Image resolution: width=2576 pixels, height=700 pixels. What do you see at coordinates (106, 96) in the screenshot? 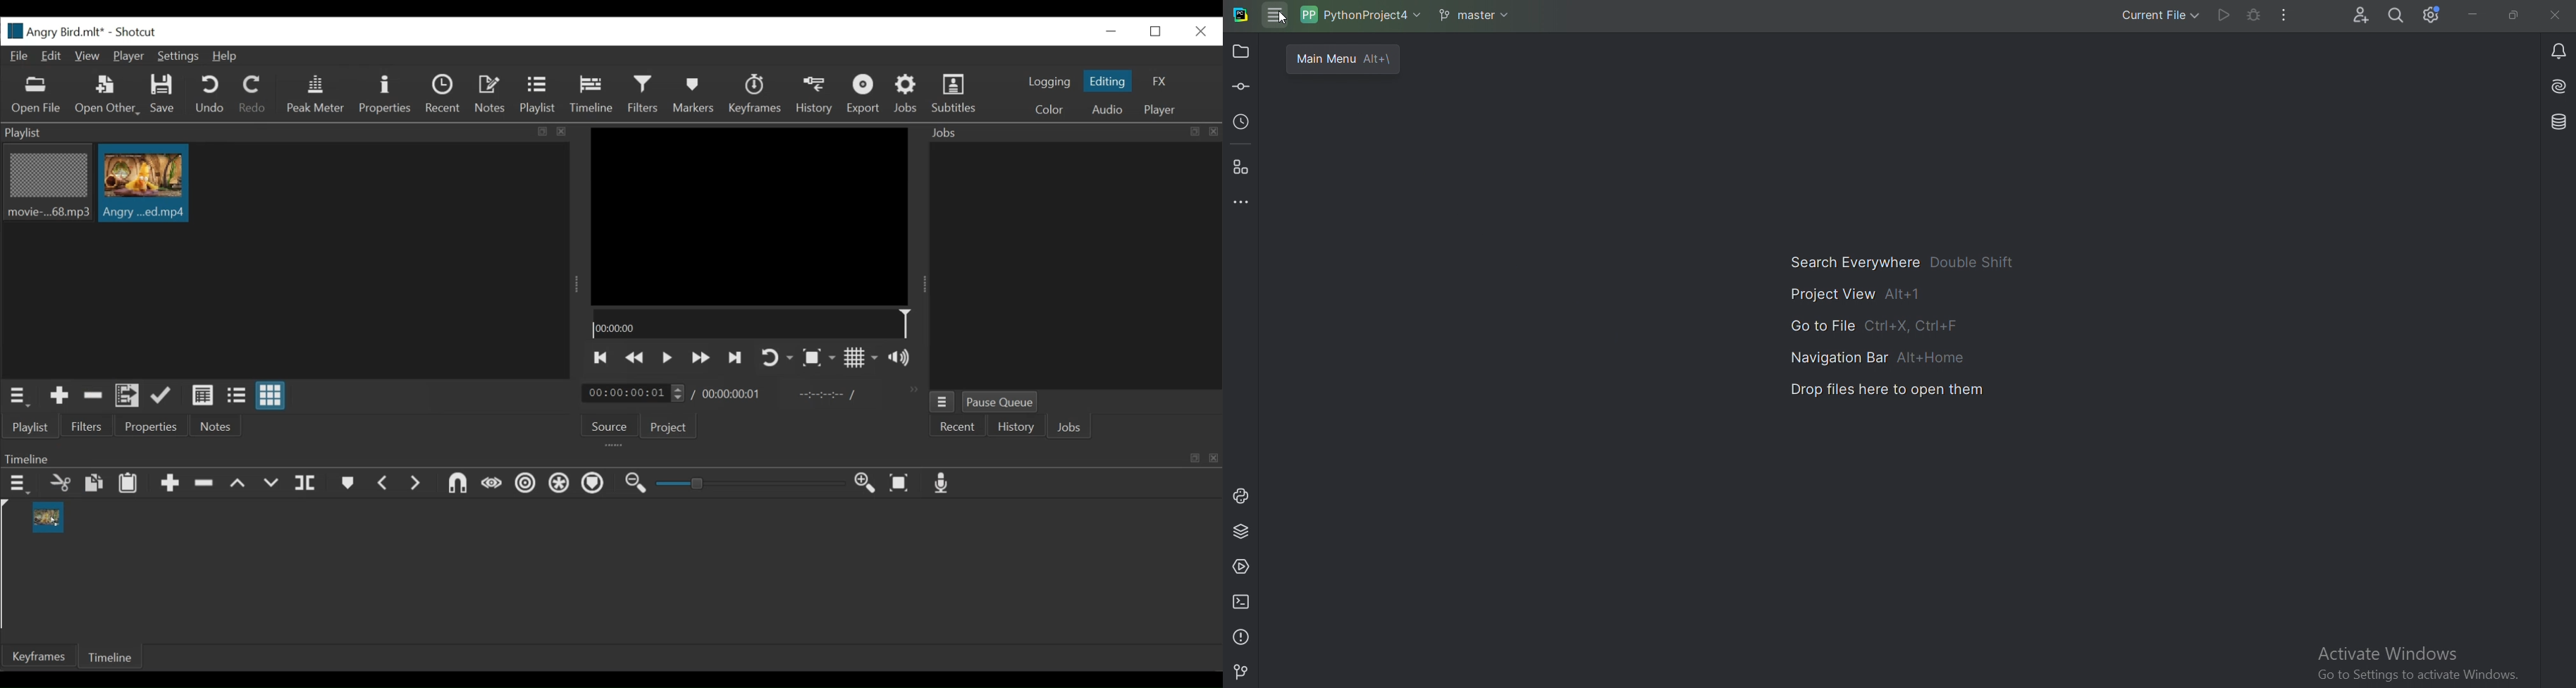
I see `Open Other` at bounding box center [106, 96].